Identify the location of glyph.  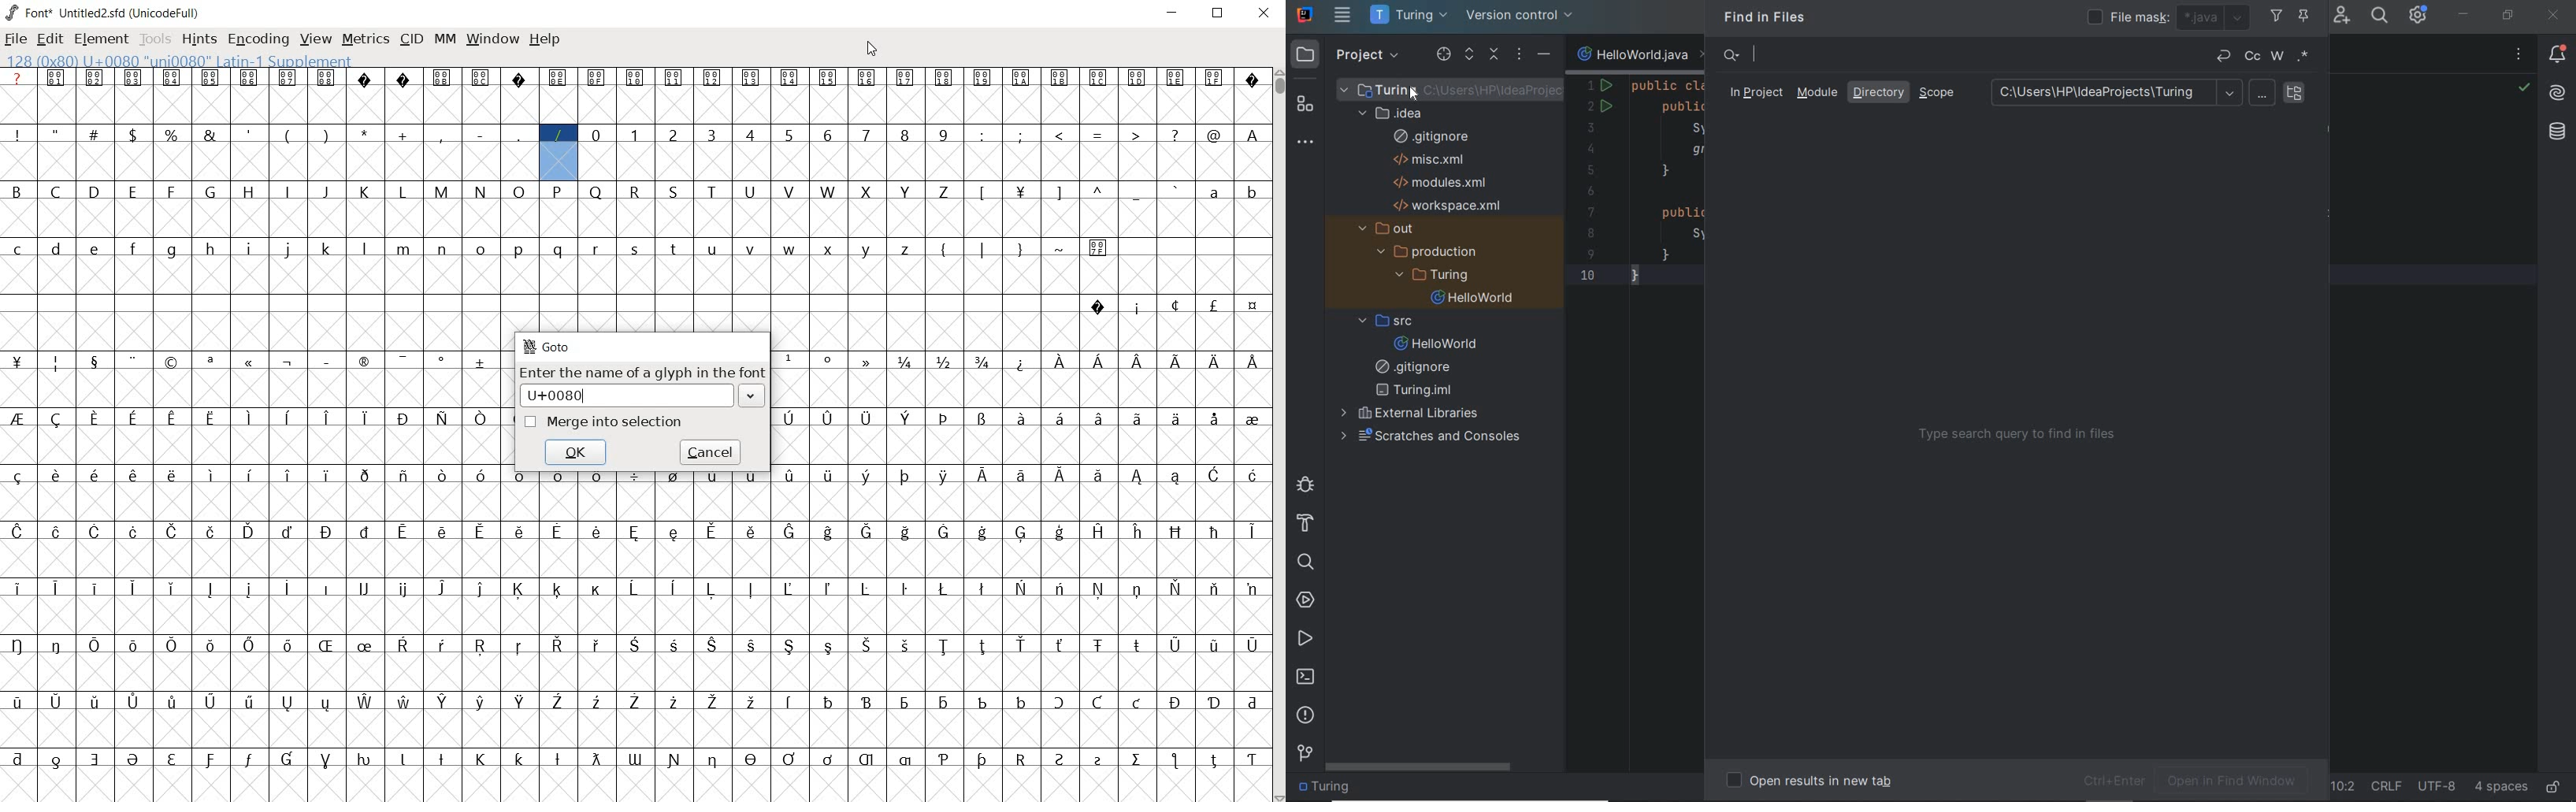
(829, 648).